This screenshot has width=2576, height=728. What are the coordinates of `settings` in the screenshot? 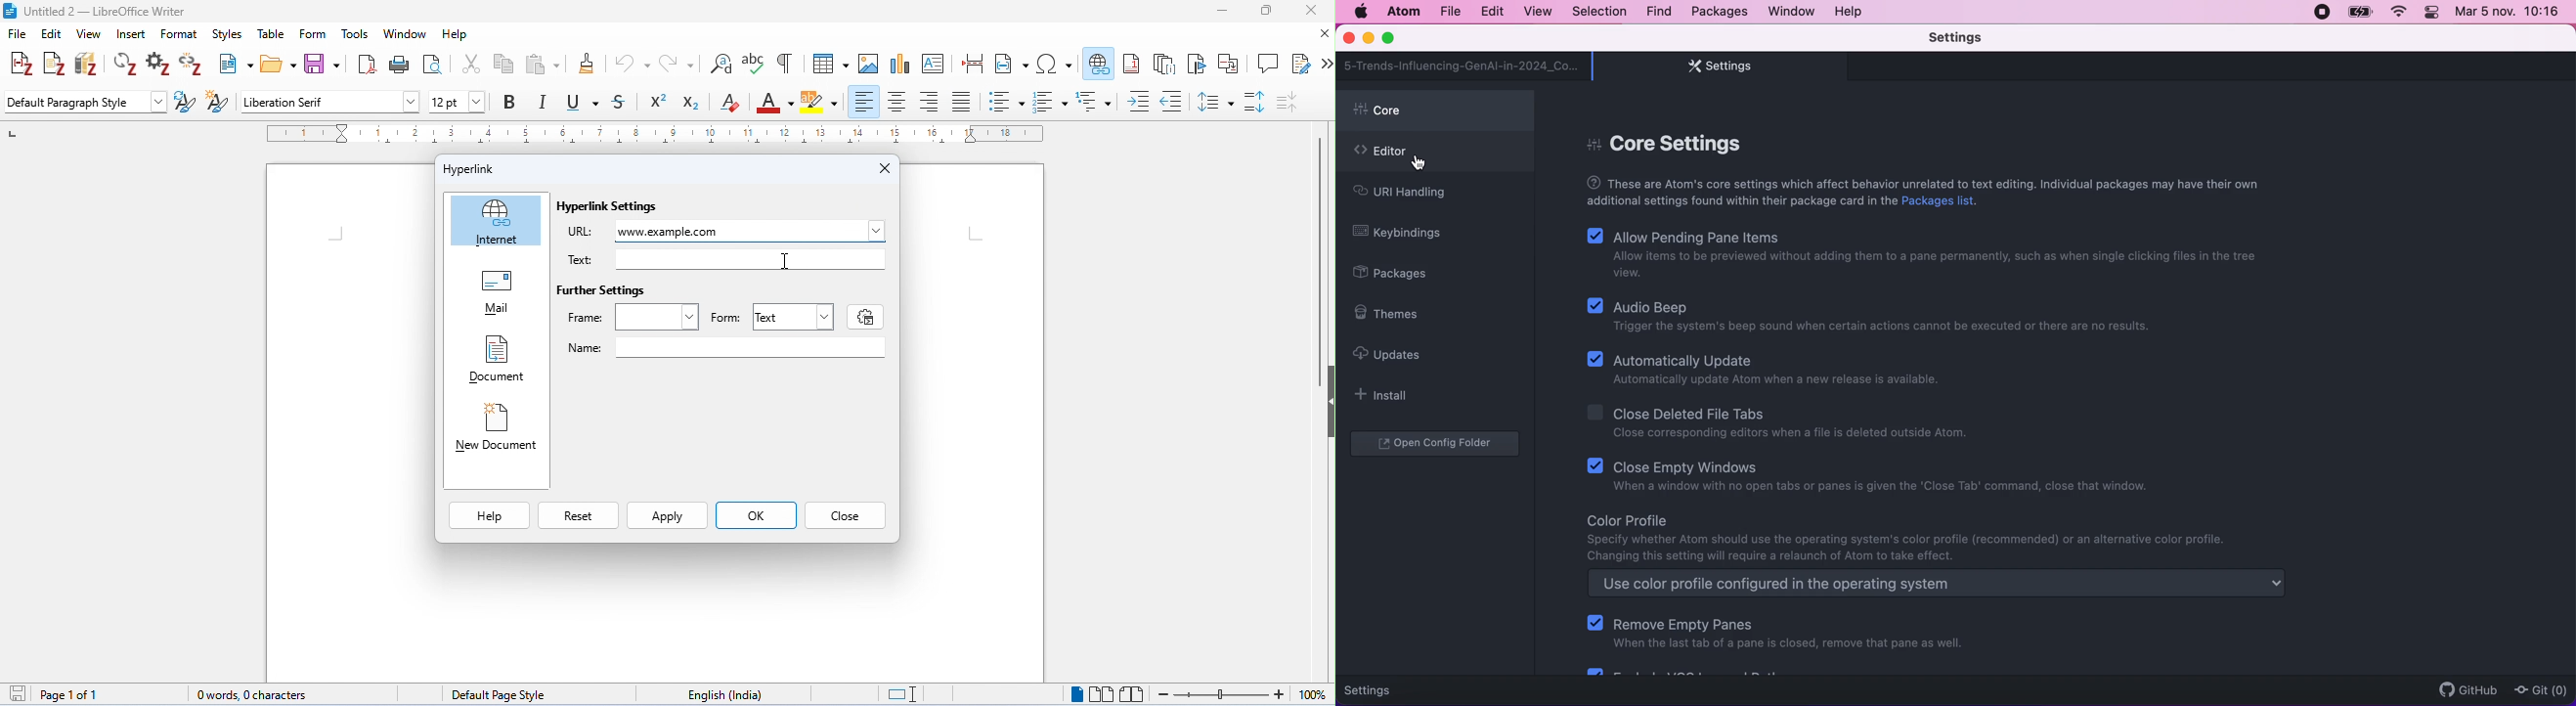 It's located at (1970, 38).